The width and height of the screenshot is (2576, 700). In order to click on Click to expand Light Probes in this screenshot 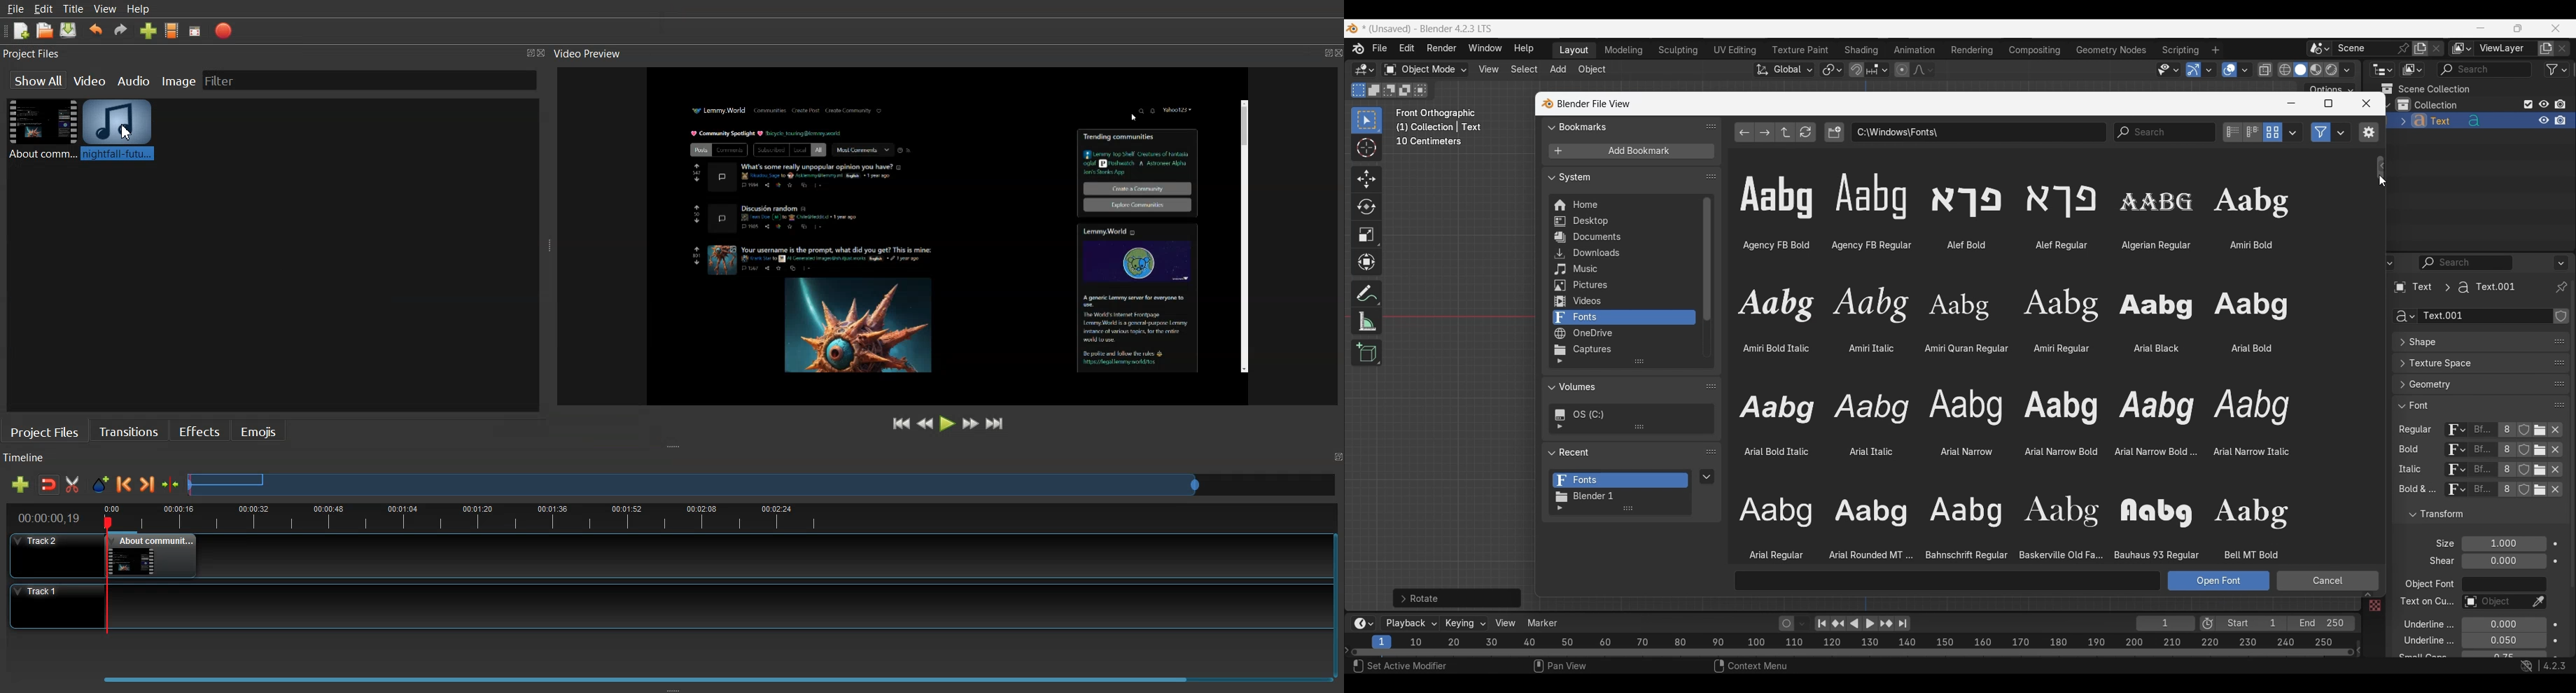, I will do `click(2437, 543)`.